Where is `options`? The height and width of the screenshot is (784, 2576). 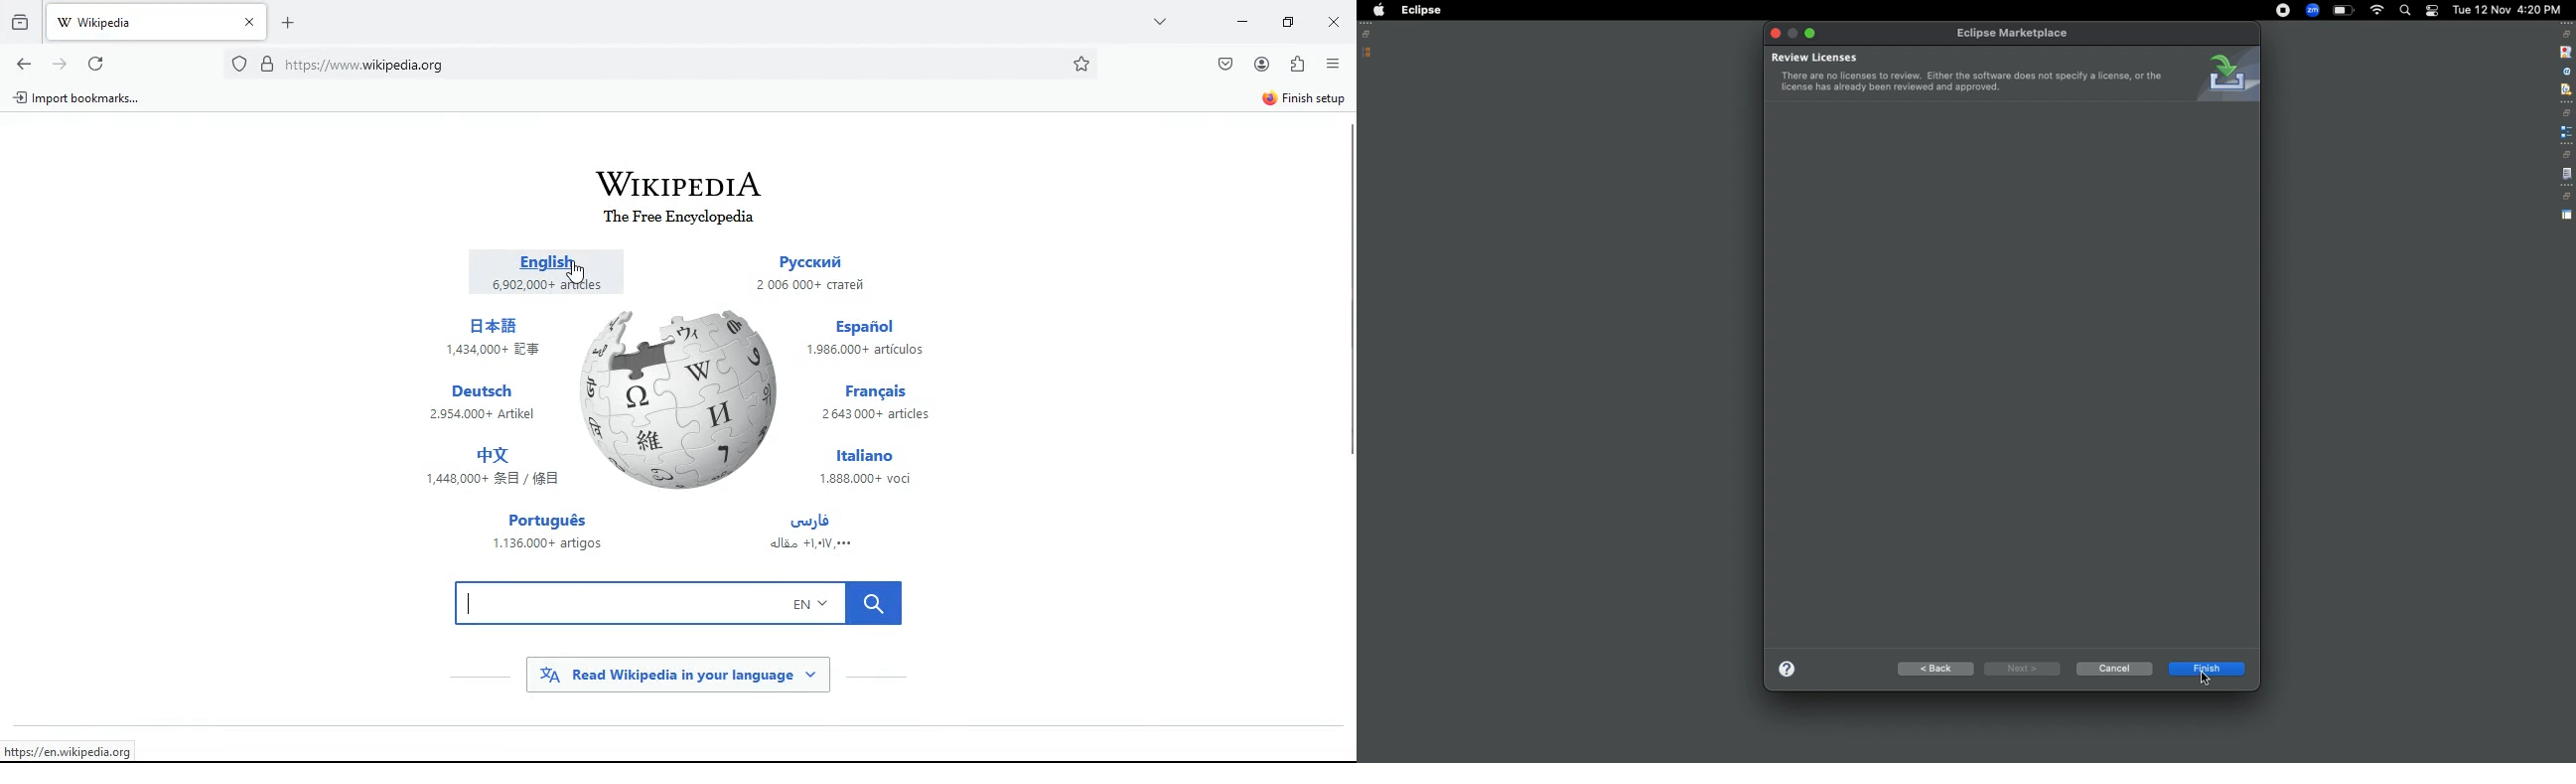
options is located at coordinates (1333, 64).